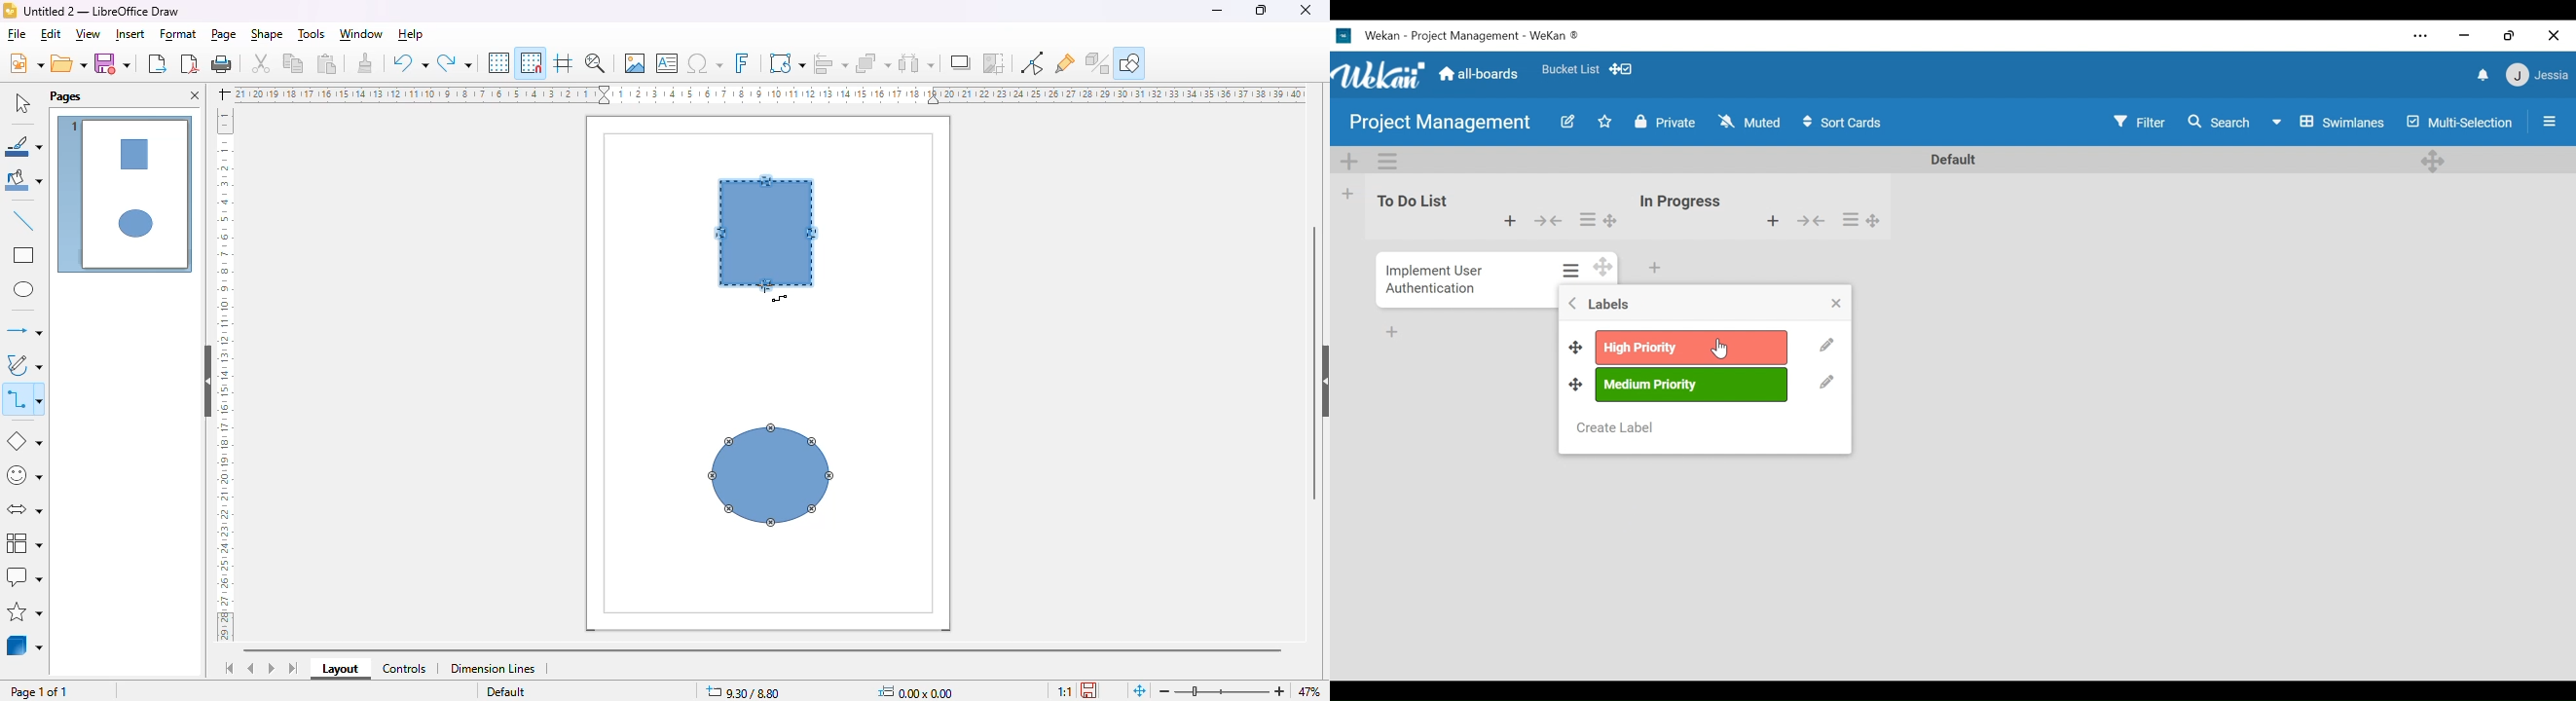 Image resolution: width=2576 pixels, height=728 pixels. Describe the element at coordinates (1569, 69) in the screenshot. I see `Favorites` at that location.